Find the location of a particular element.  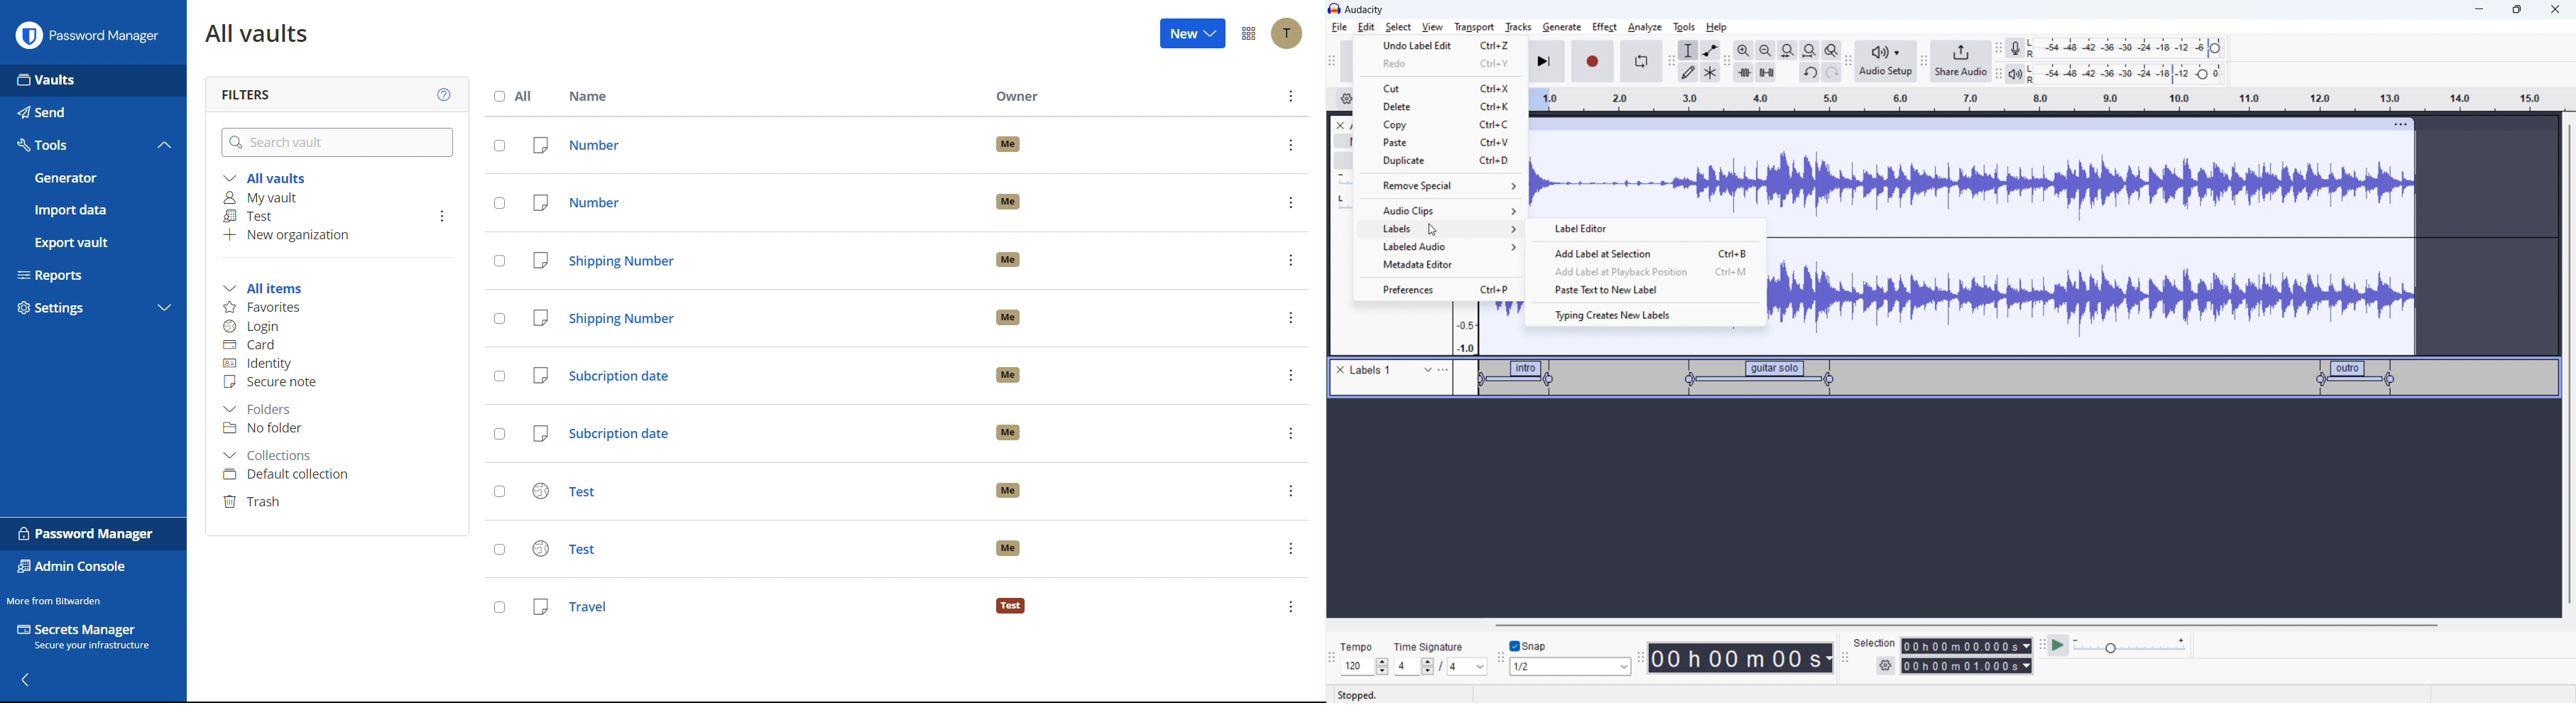

Card is located at coordinates (254, 346).